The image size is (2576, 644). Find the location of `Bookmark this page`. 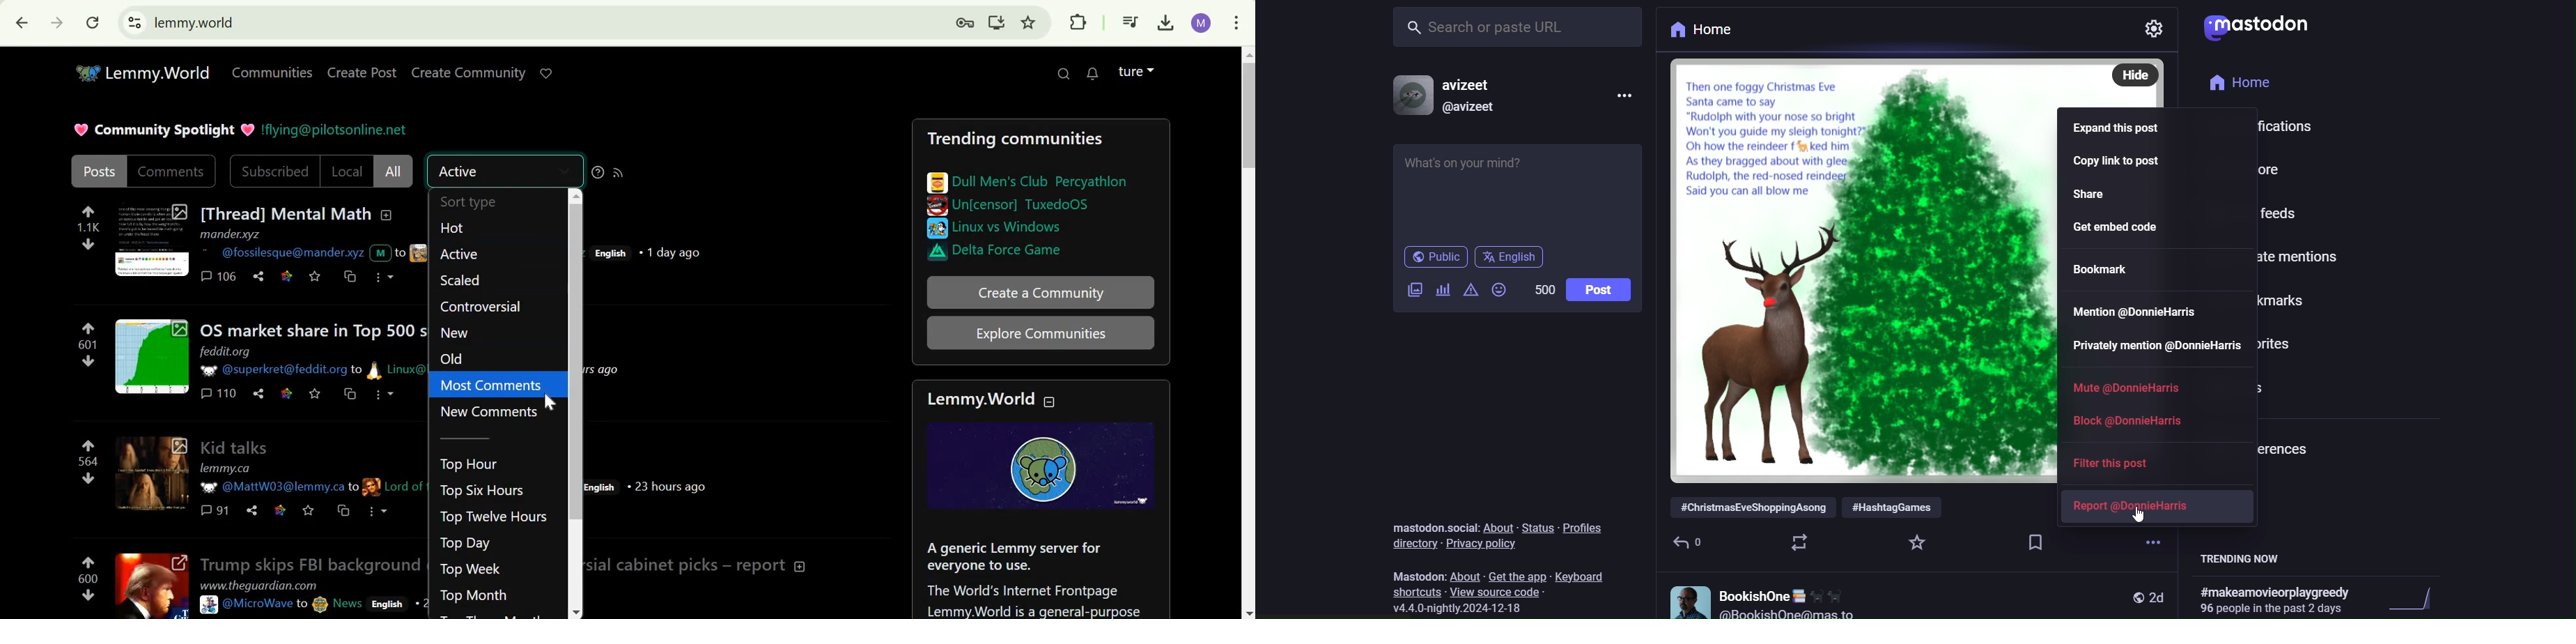

Bookmark this page is located at coordinates (1029, 23).